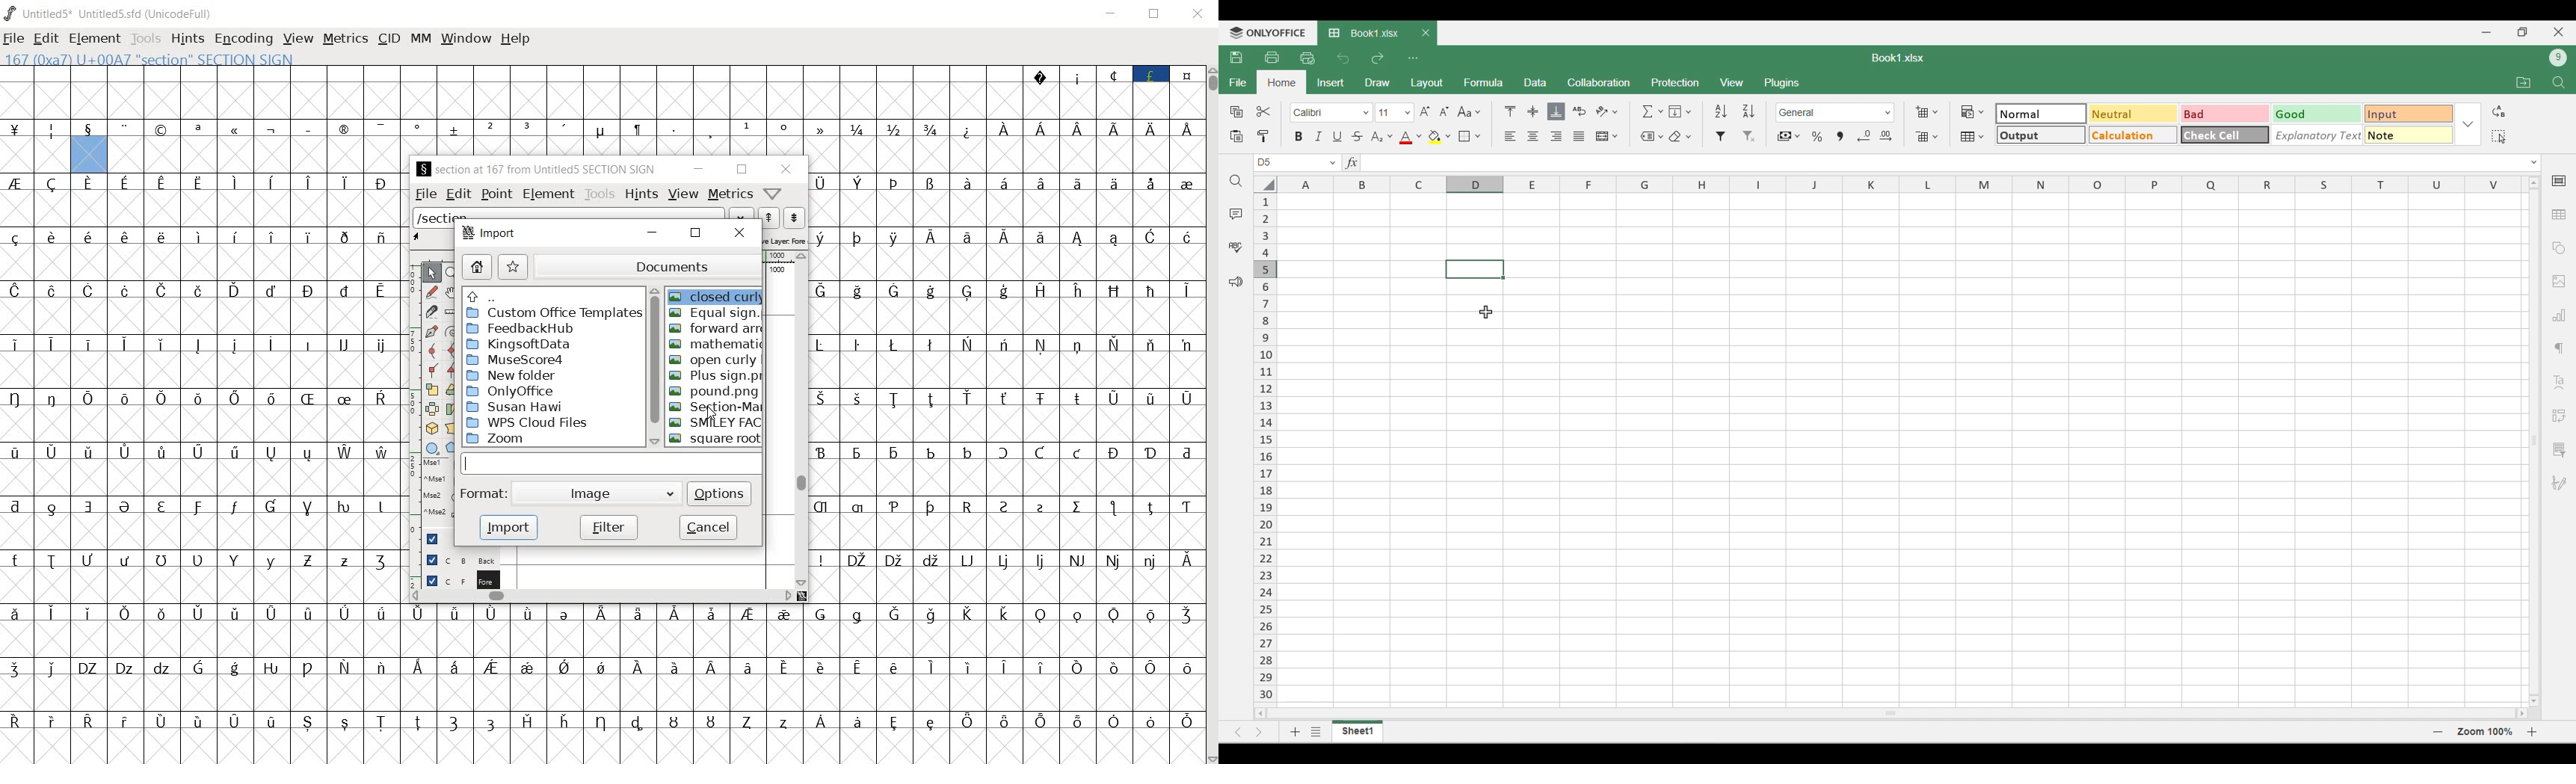 The width and height of the screenshot is (2576, 784). What do you see at coordinates (1337, 137) in the screenshot?
I see `Underline` at bounding box center [1337, 137].